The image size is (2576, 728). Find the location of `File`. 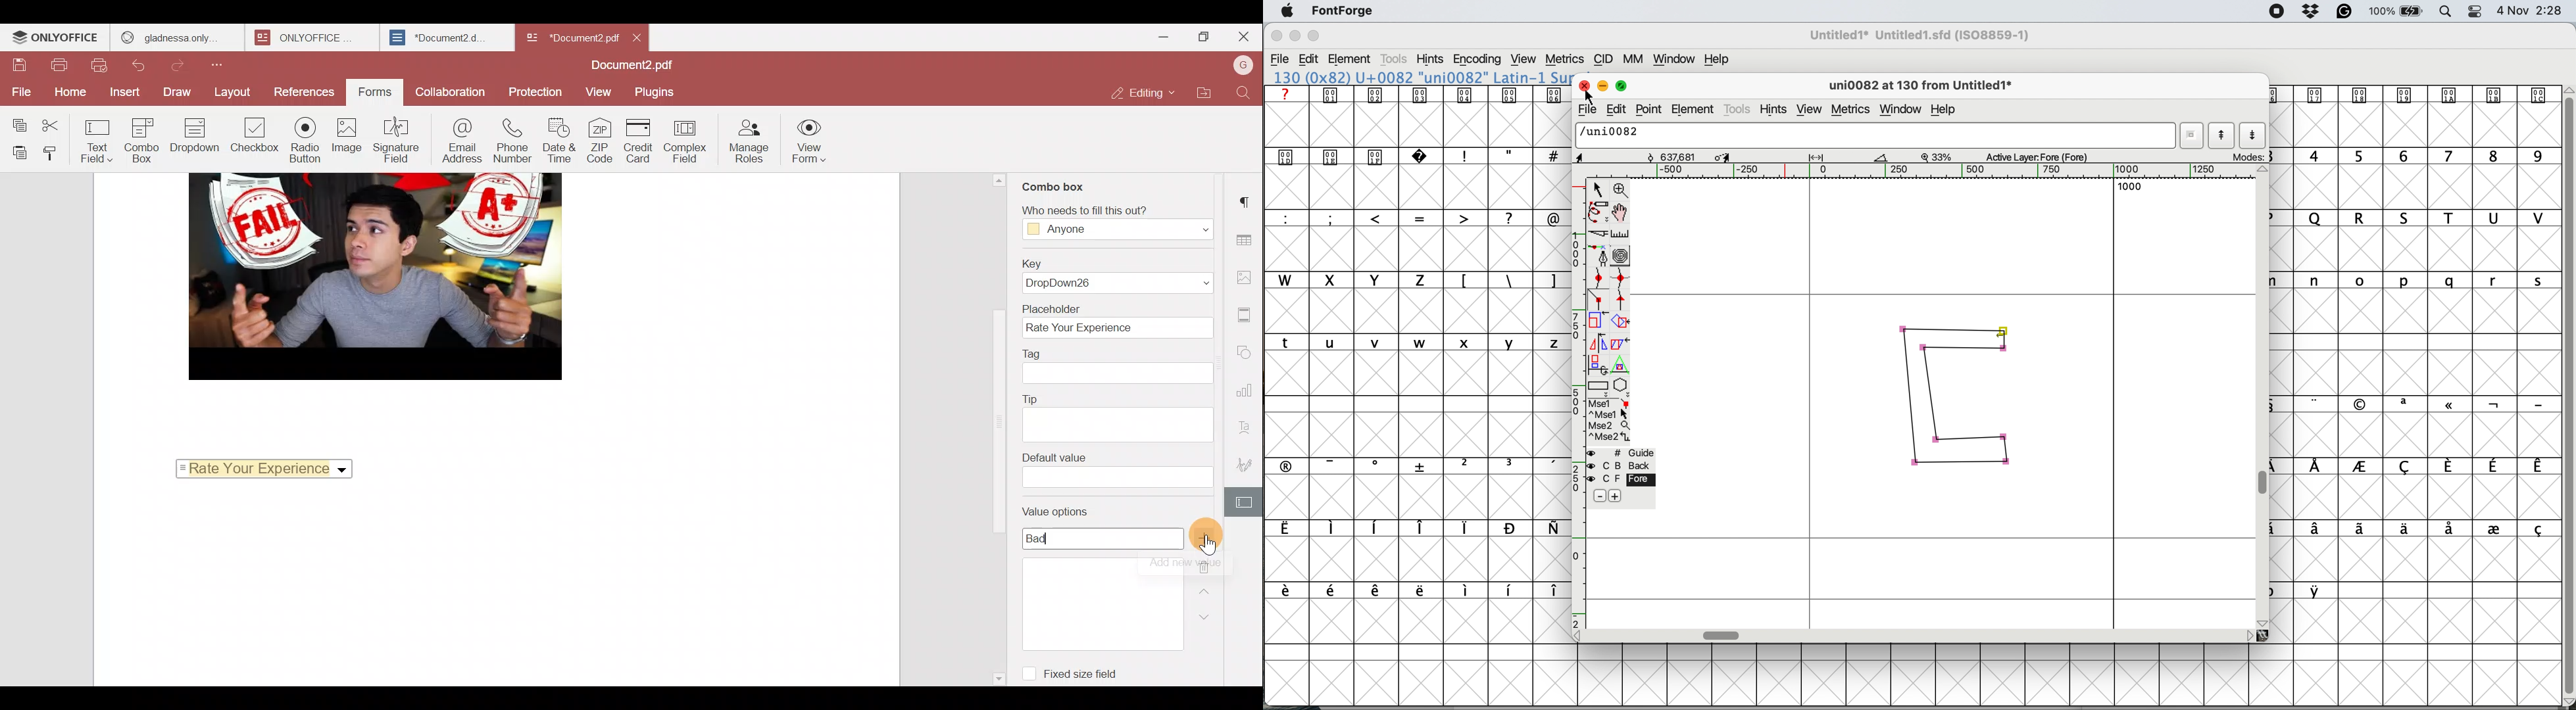

File is located at coordinates (18, 91).